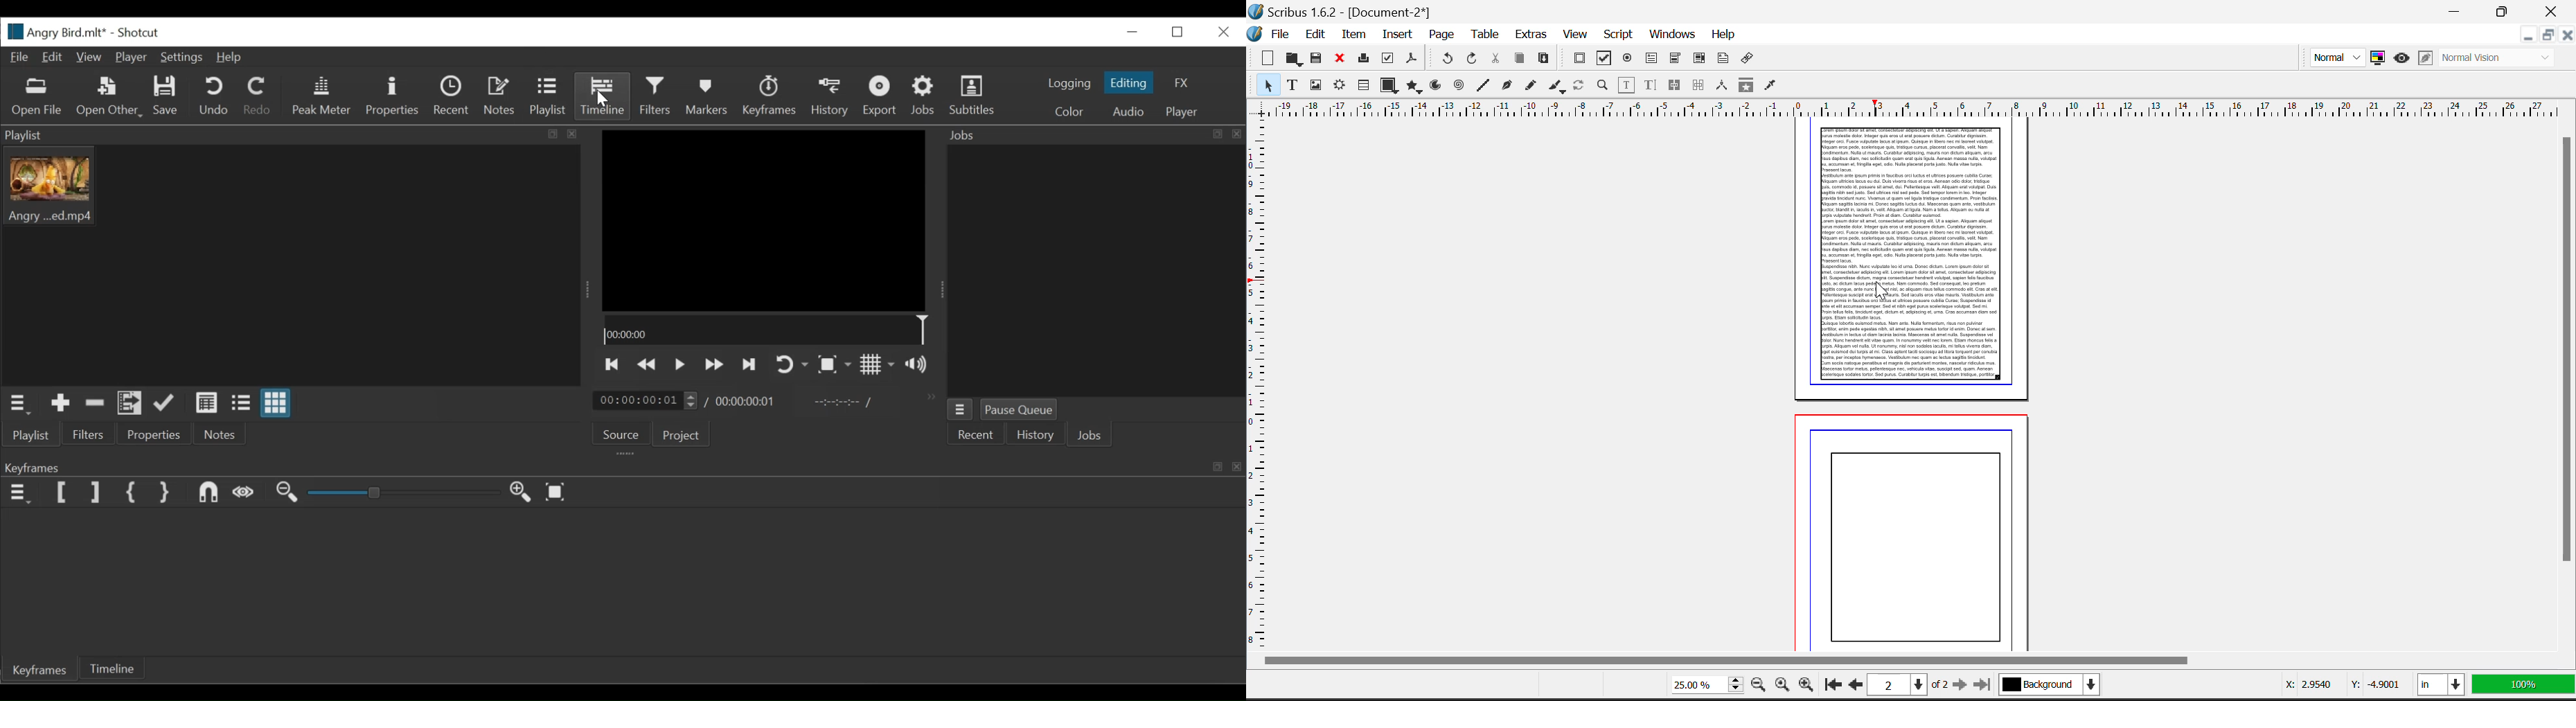 This screenshot has width=2576, height=728. Describe the element at coordinates (1675, 85) in the screenshot. I see `Link Text Frames` at that location.